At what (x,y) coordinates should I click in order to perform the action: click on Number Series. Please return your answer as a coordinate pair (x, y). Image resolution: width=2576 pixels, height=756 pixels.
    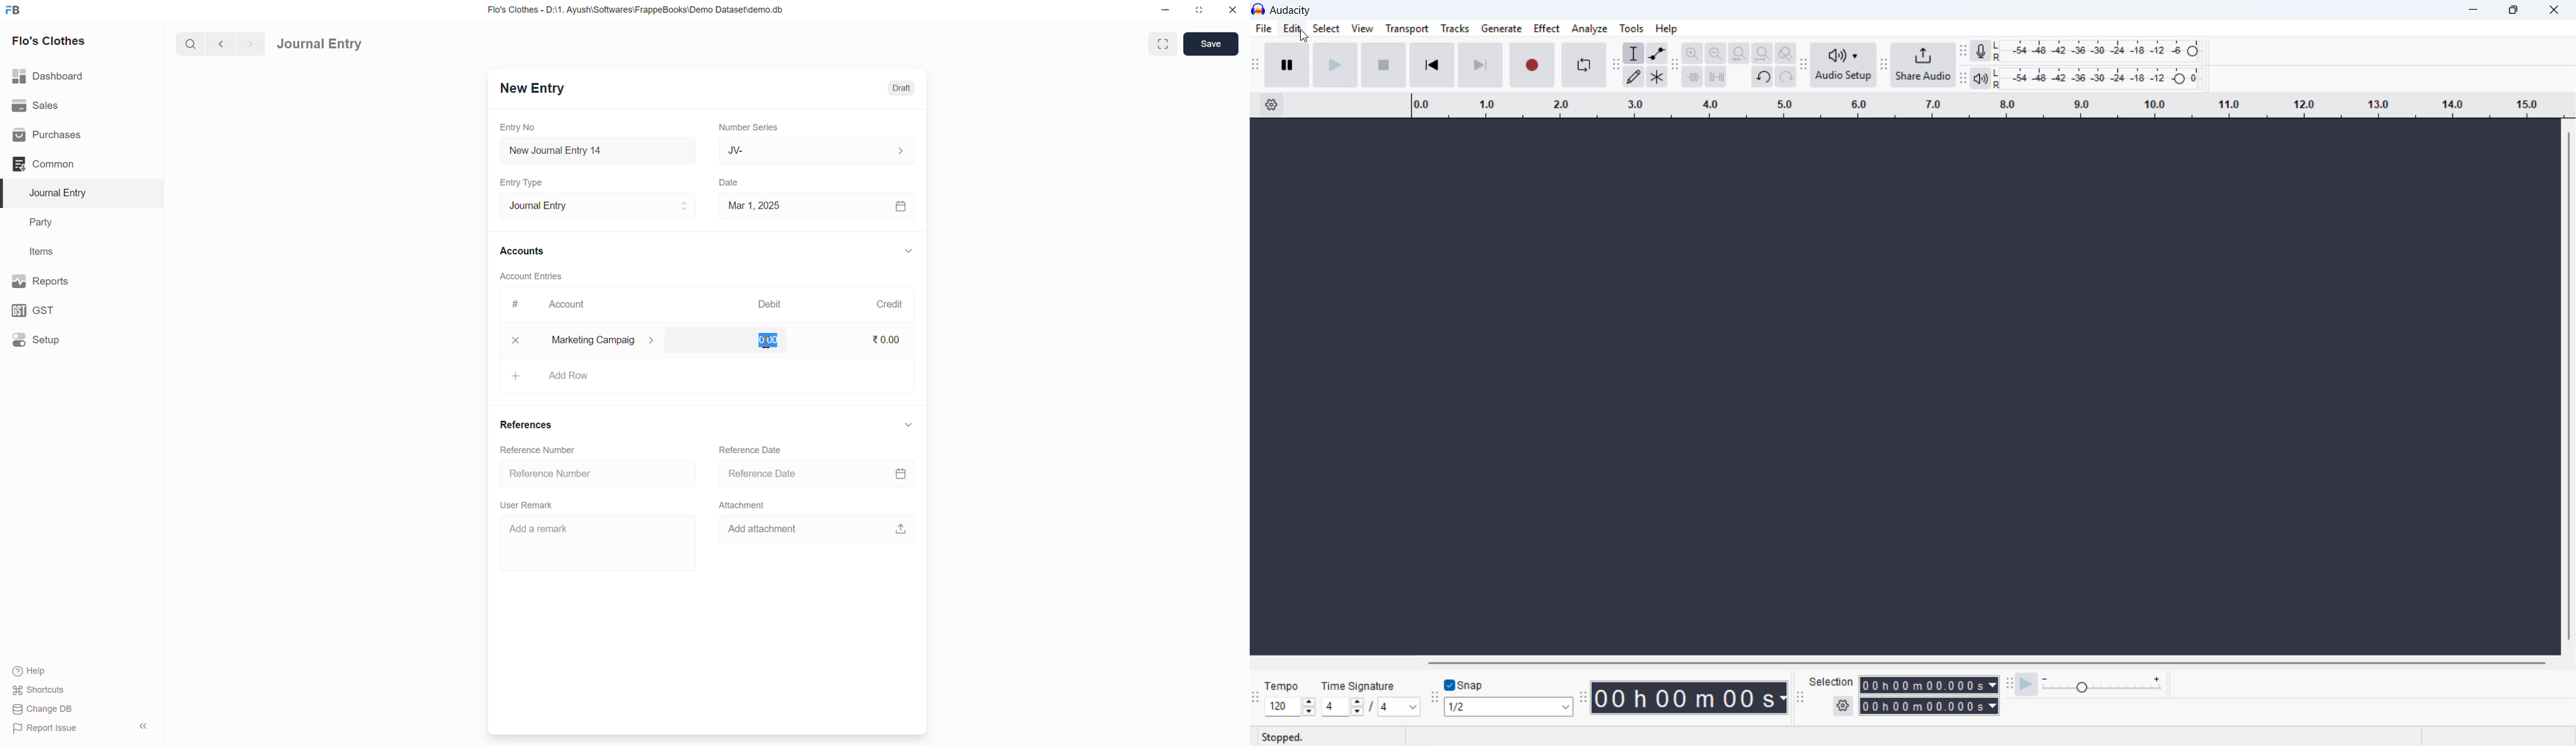
    Looking at the image, I should click on (749, 126).